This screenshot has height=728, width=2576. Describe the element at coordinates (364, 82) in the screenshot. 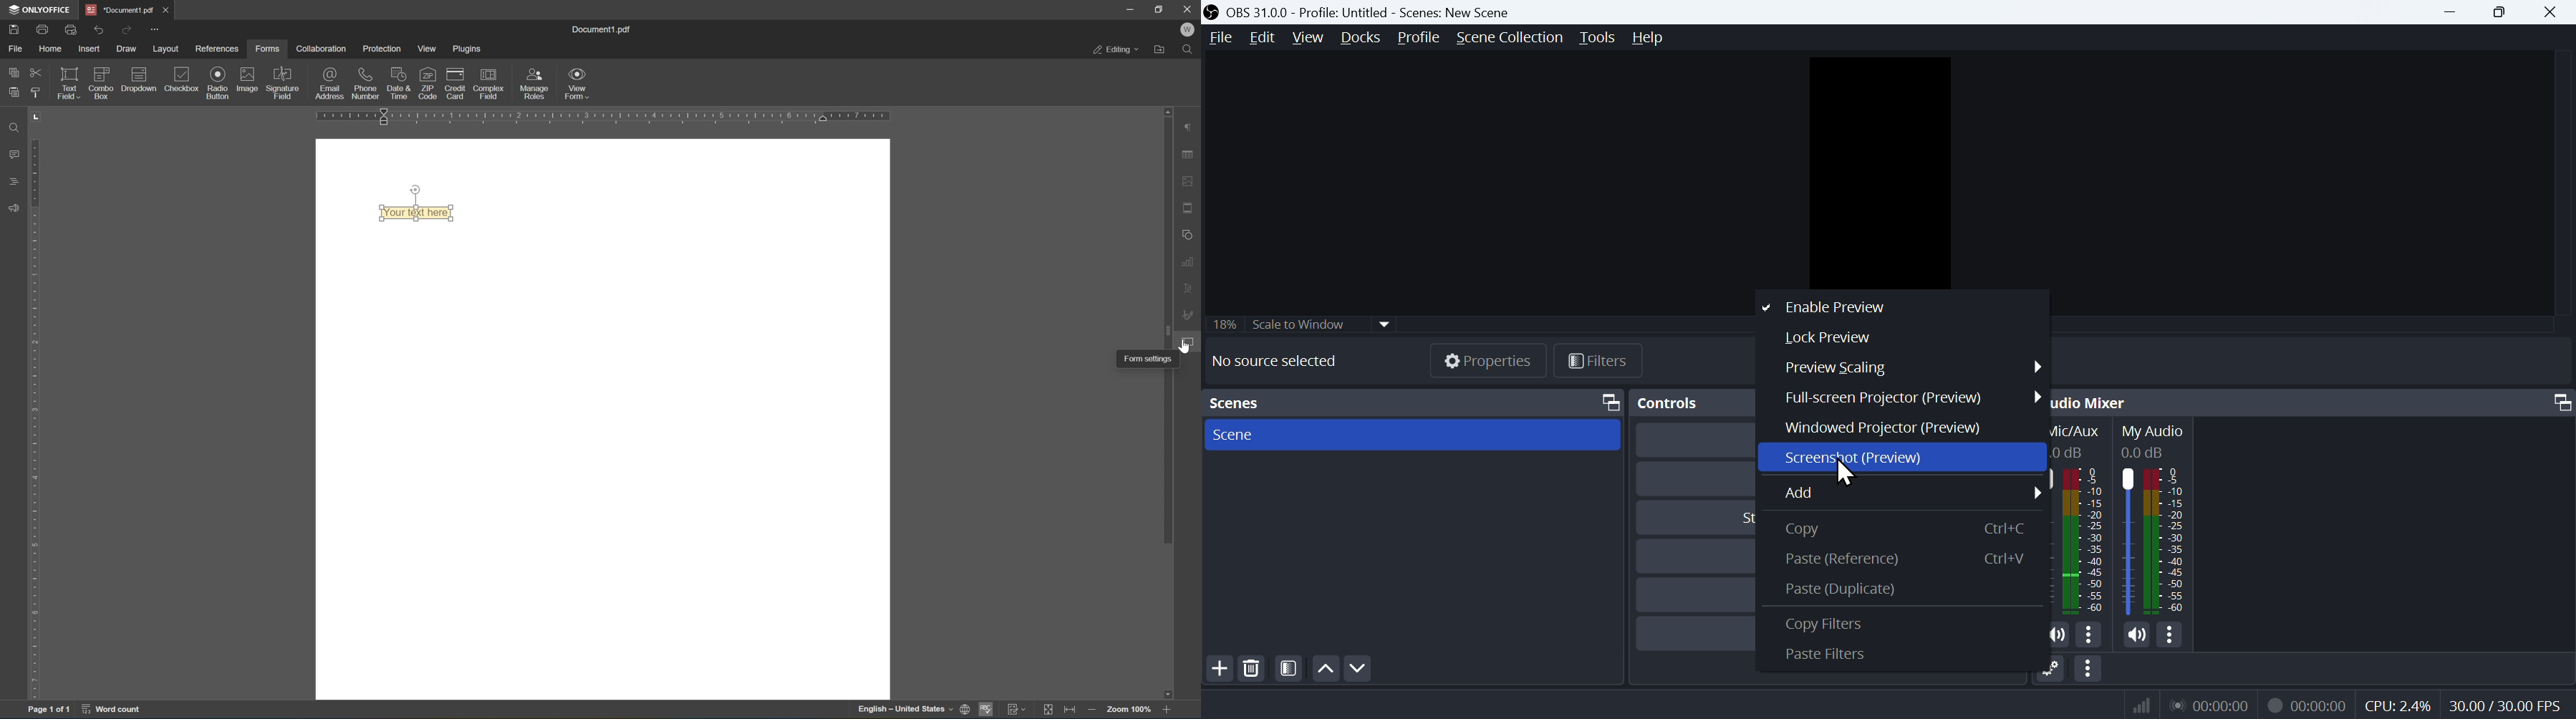

I see `phone number` at that location.